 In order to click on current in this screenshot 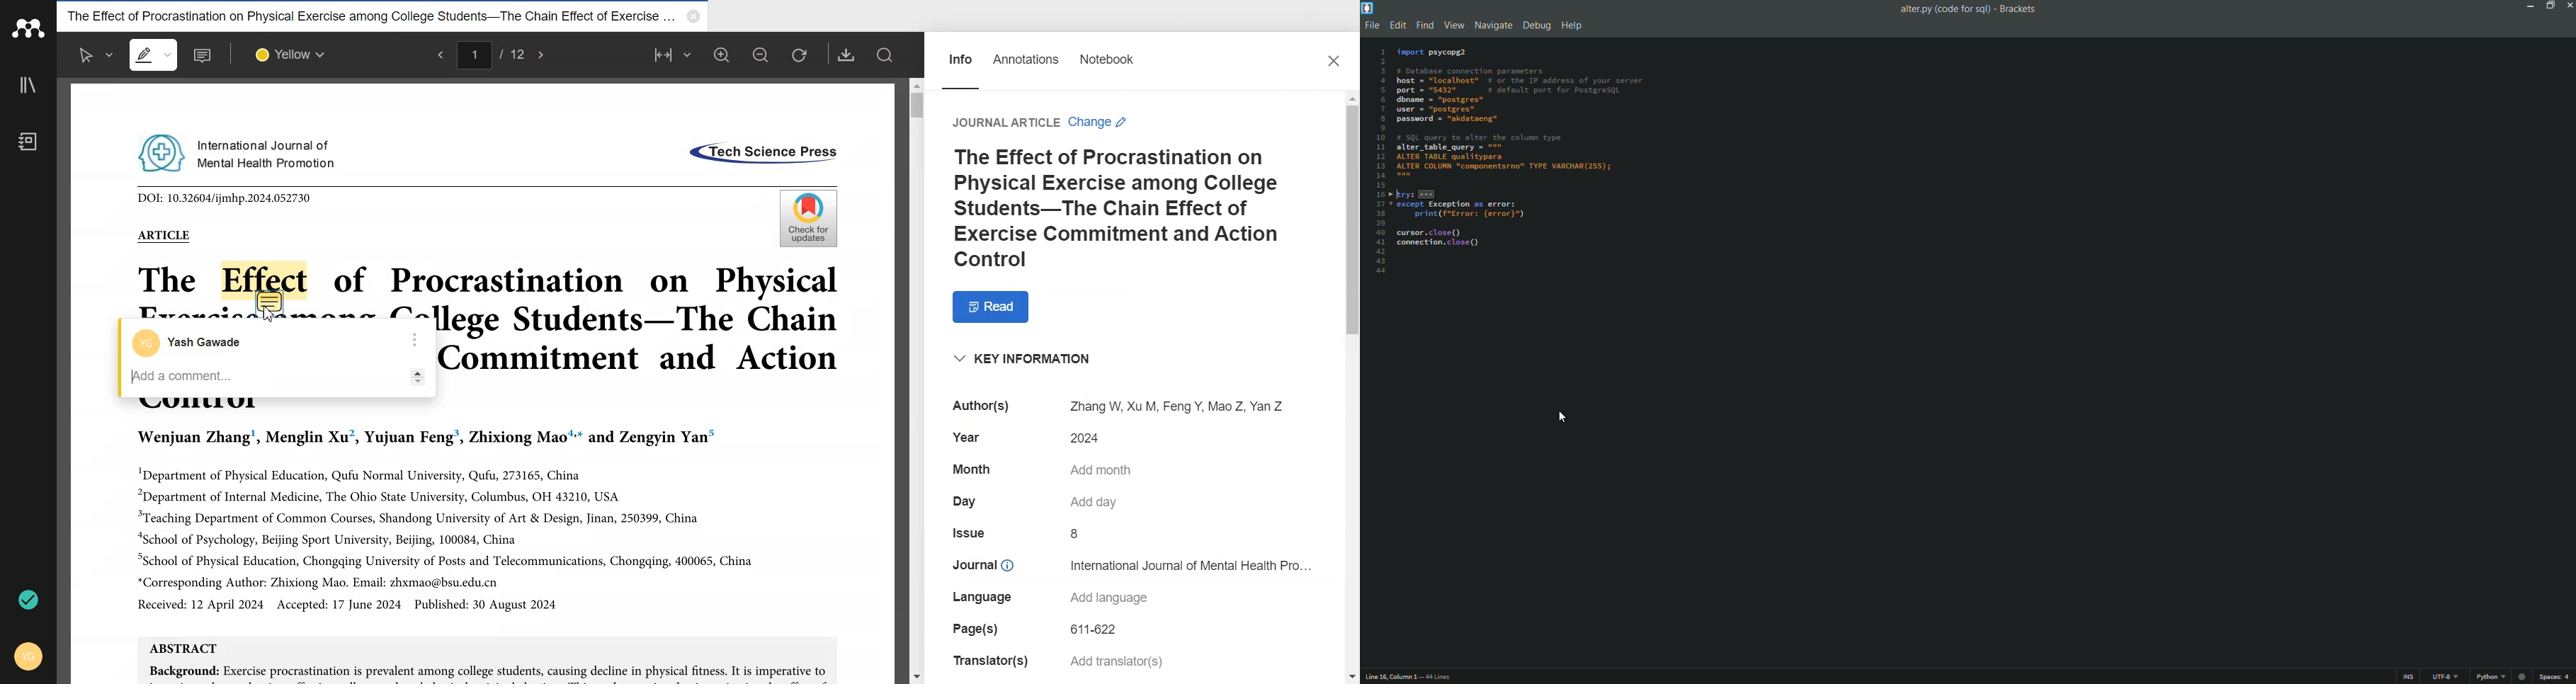, I will do `click(1563, 418)`.